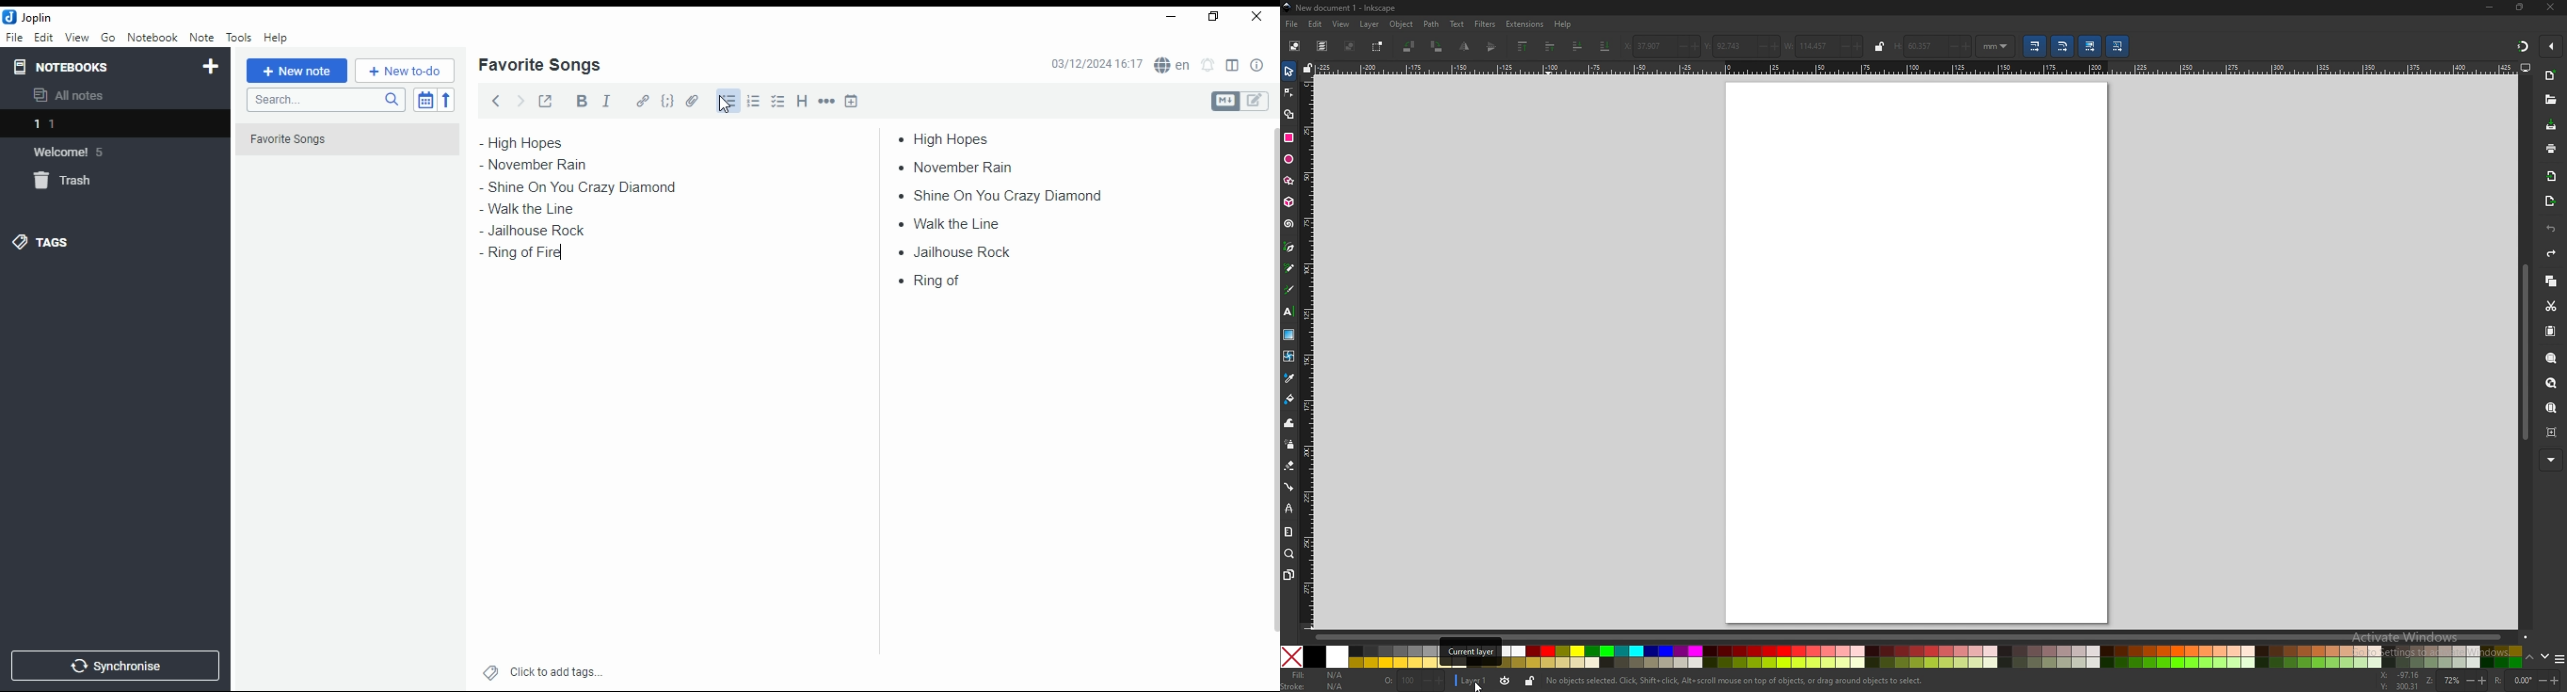 This screenshot has height=700, width=2576. I want to click on increase, so click(1966, 47).